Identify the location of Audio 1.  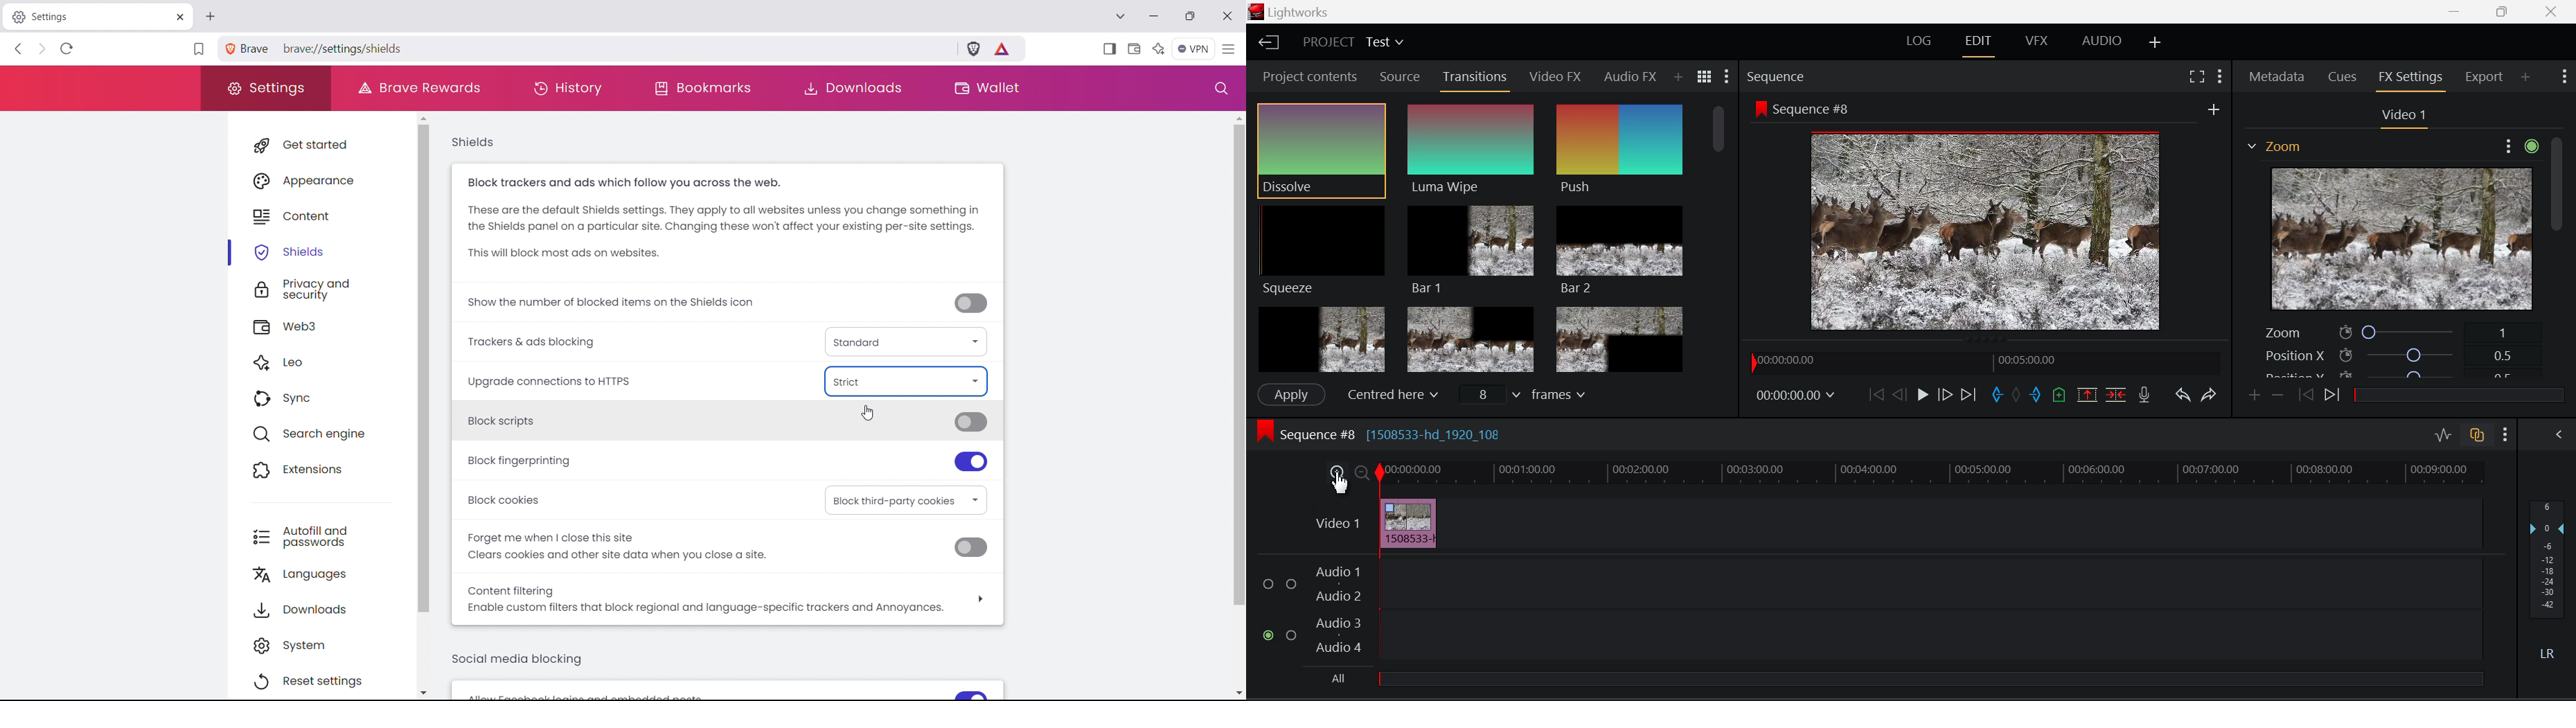
(1339, 572).